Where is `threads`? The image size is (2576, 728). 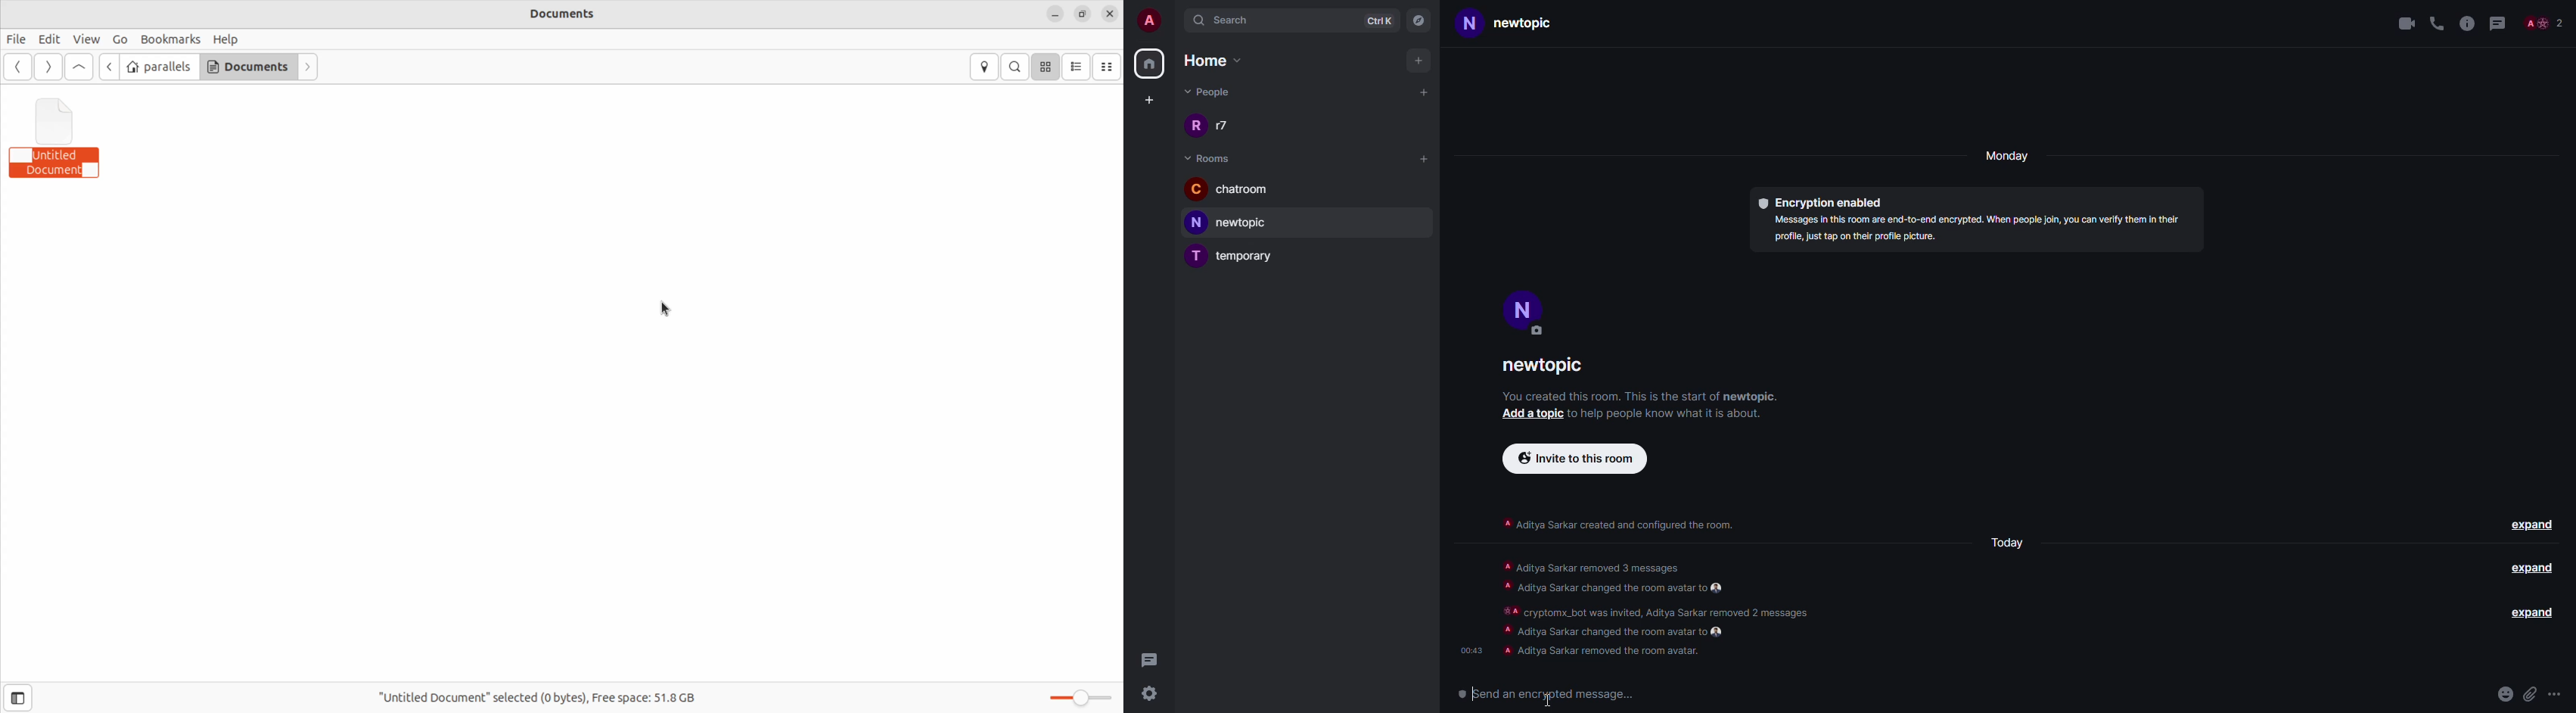 threads is located at coordinates (2497, 21).